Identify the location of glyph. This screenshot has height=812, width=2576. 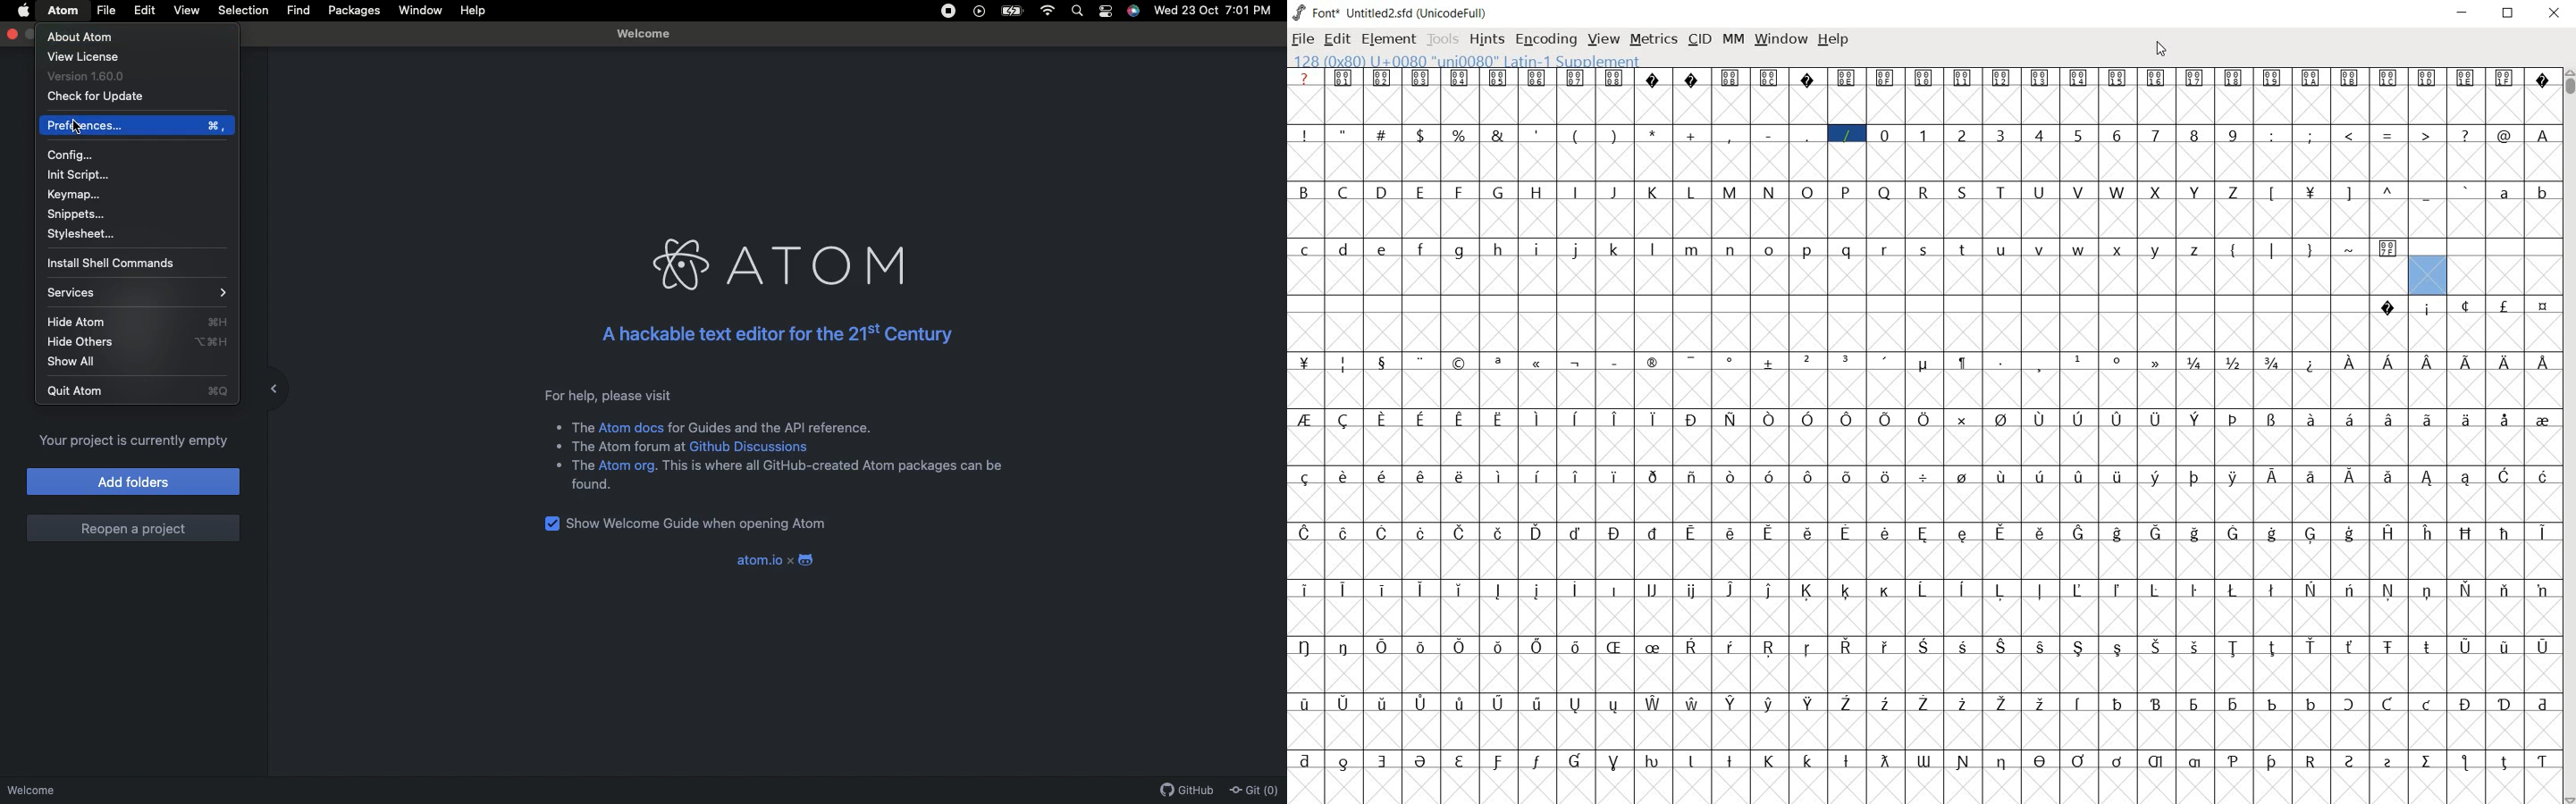
(1768, 591).